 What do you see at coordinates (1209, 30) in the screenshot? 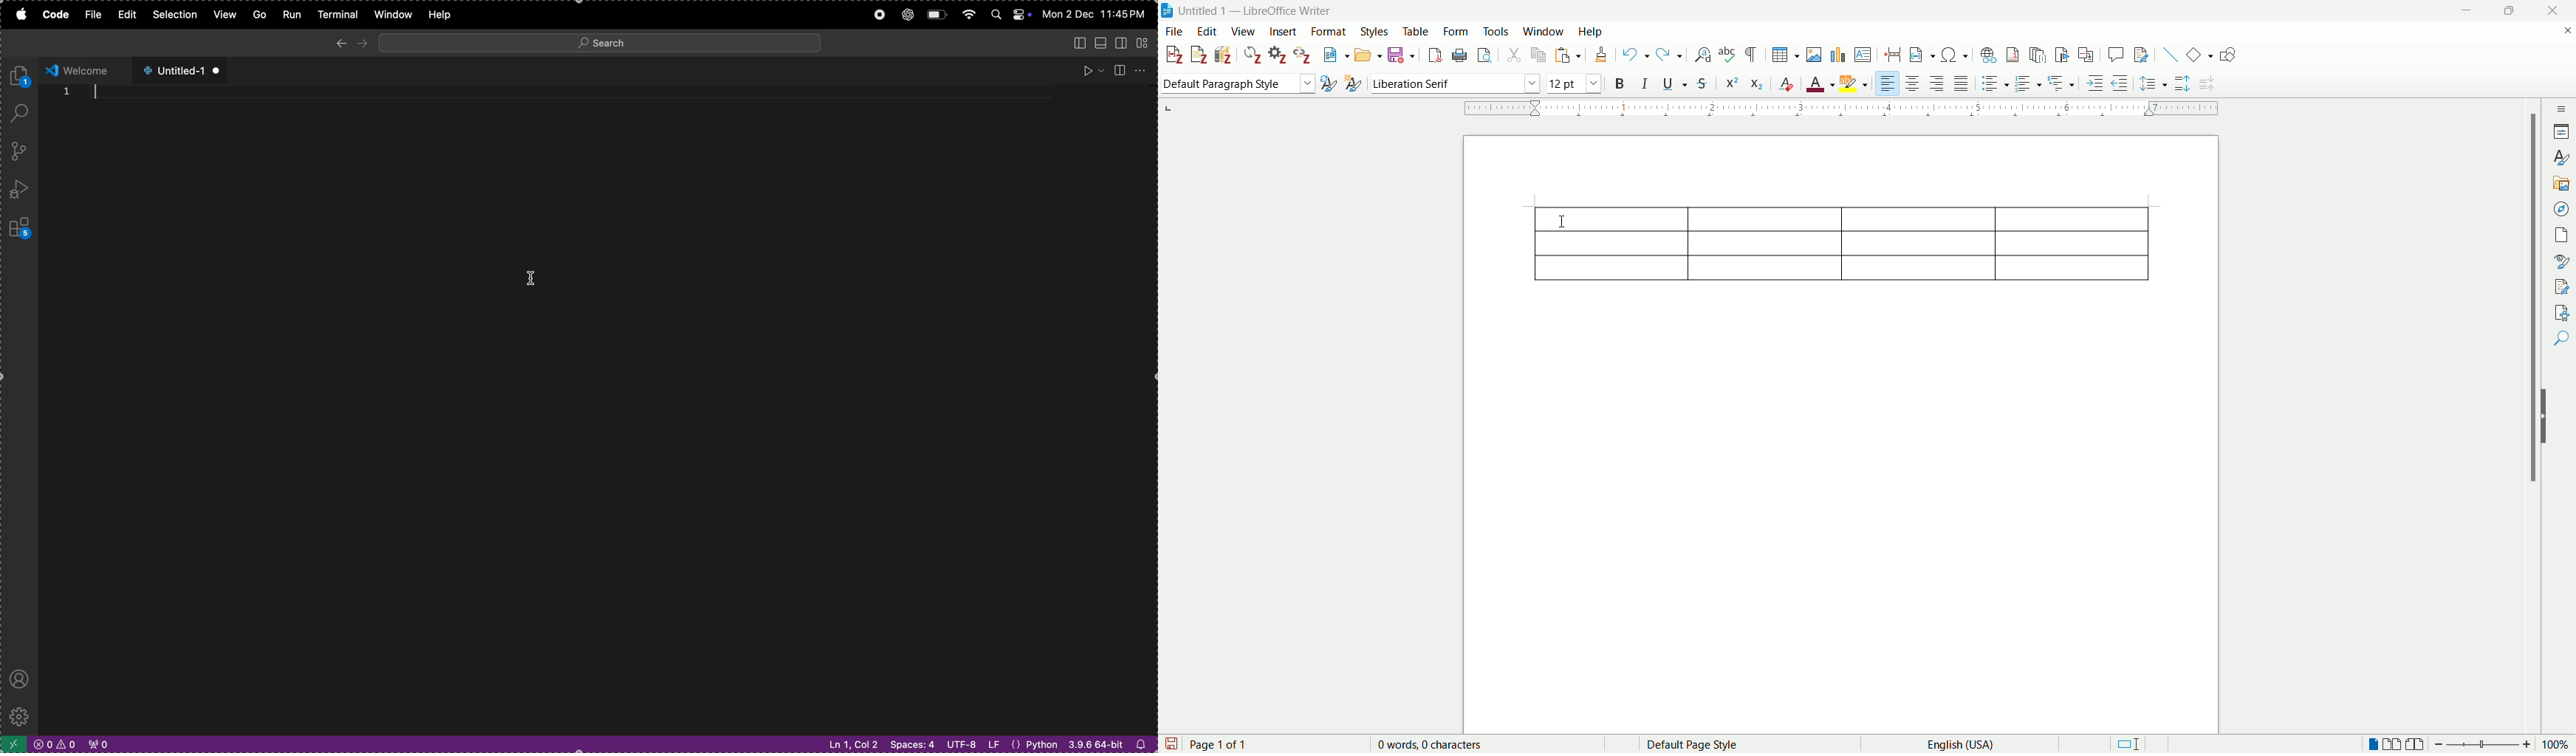
I see `edit` at bounding box center [1209, 30].